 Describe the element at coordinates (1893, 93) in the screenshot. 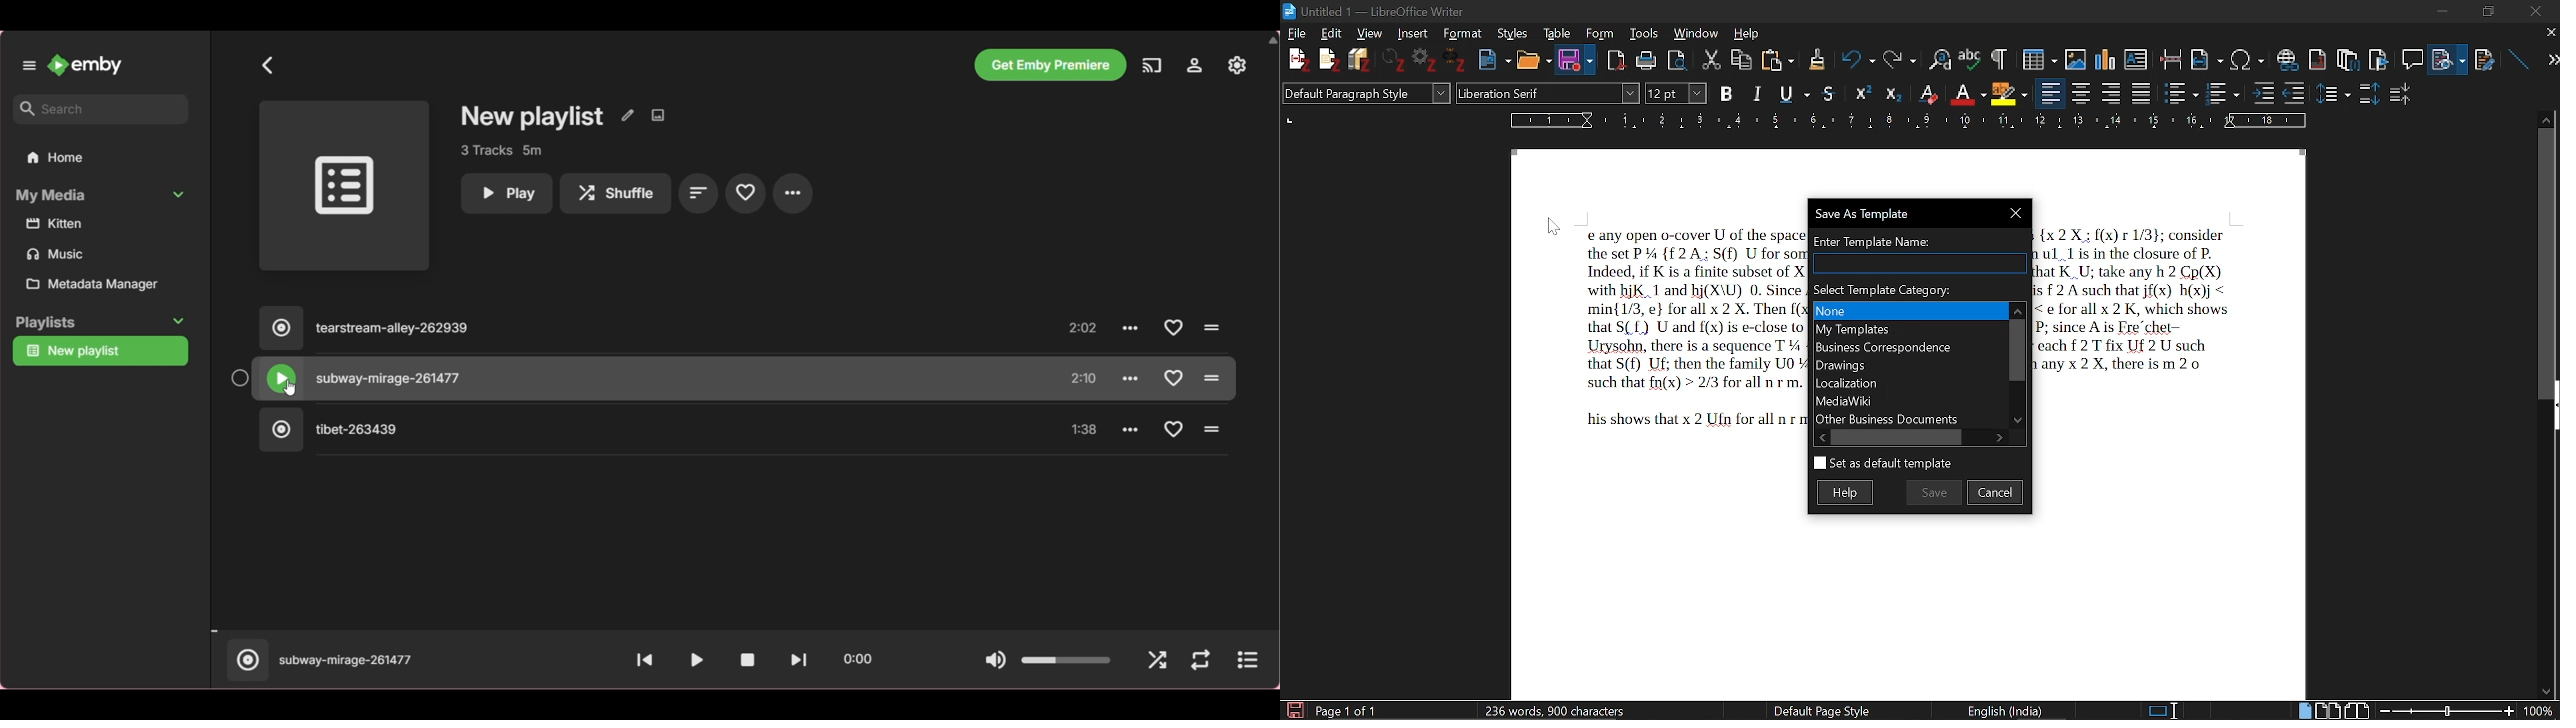

I see `` at that location.